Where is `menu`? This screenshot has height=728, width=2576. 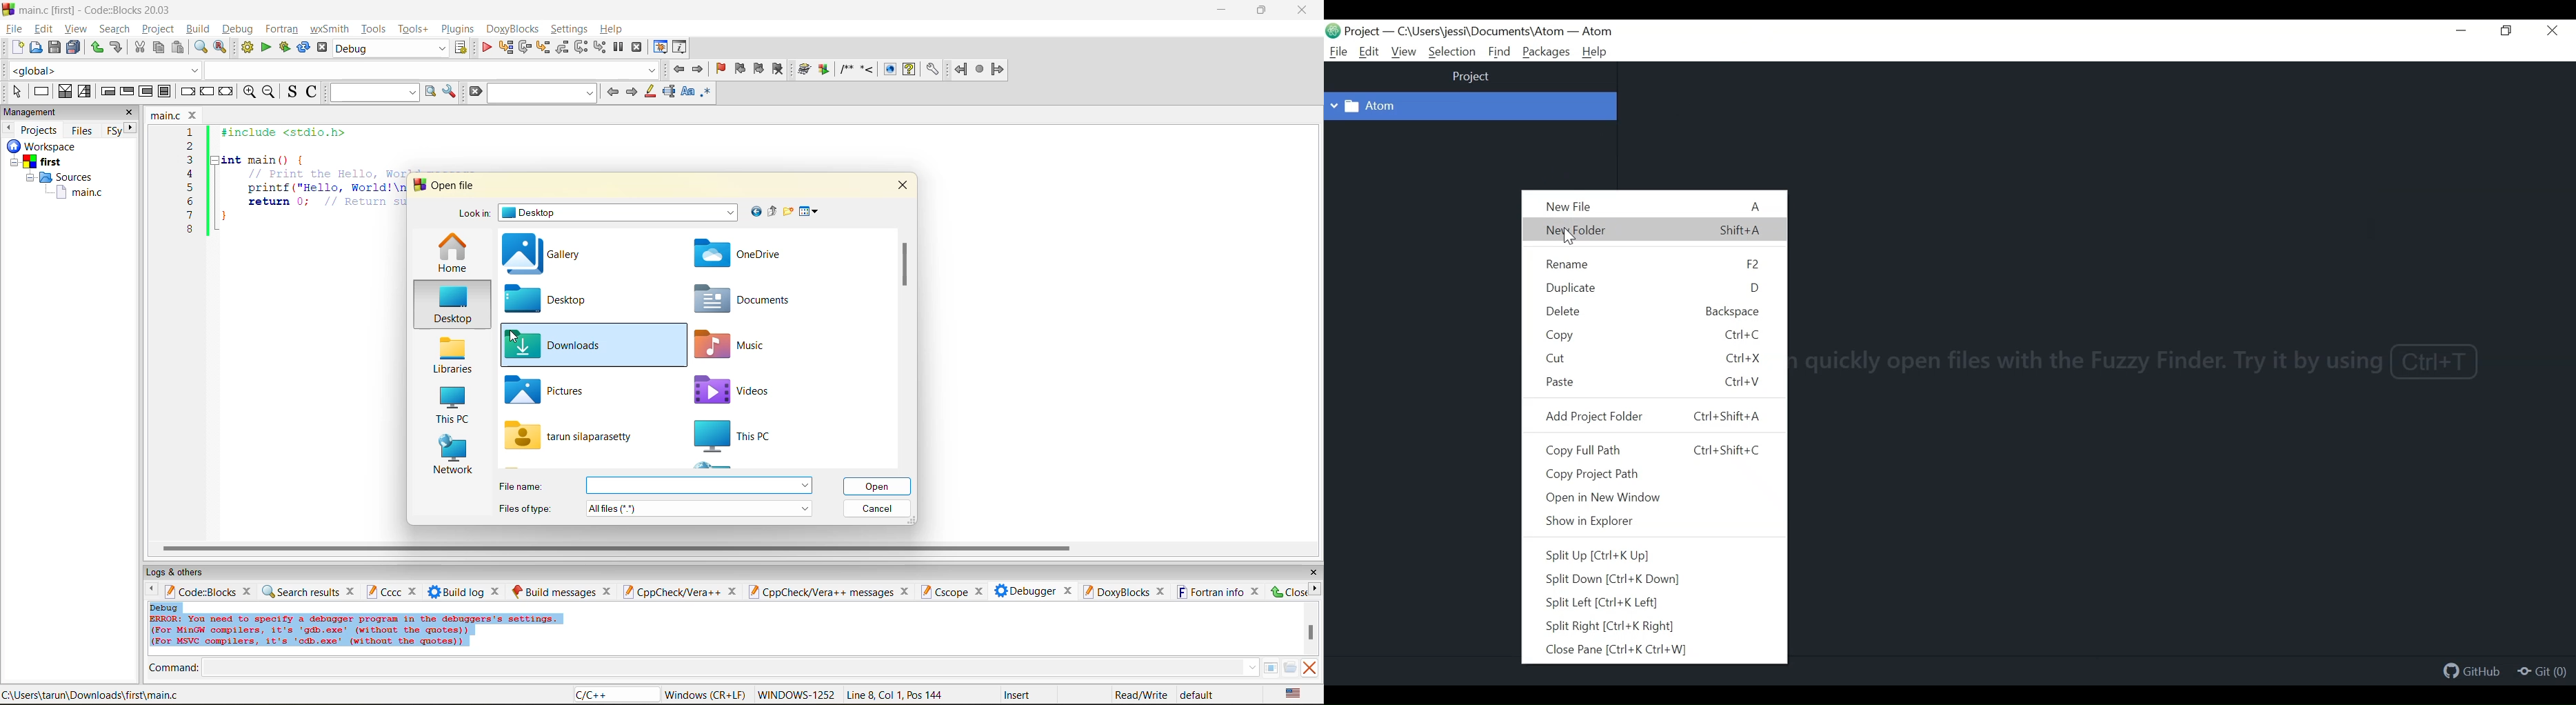 menu is located at coordinates (698, 486).